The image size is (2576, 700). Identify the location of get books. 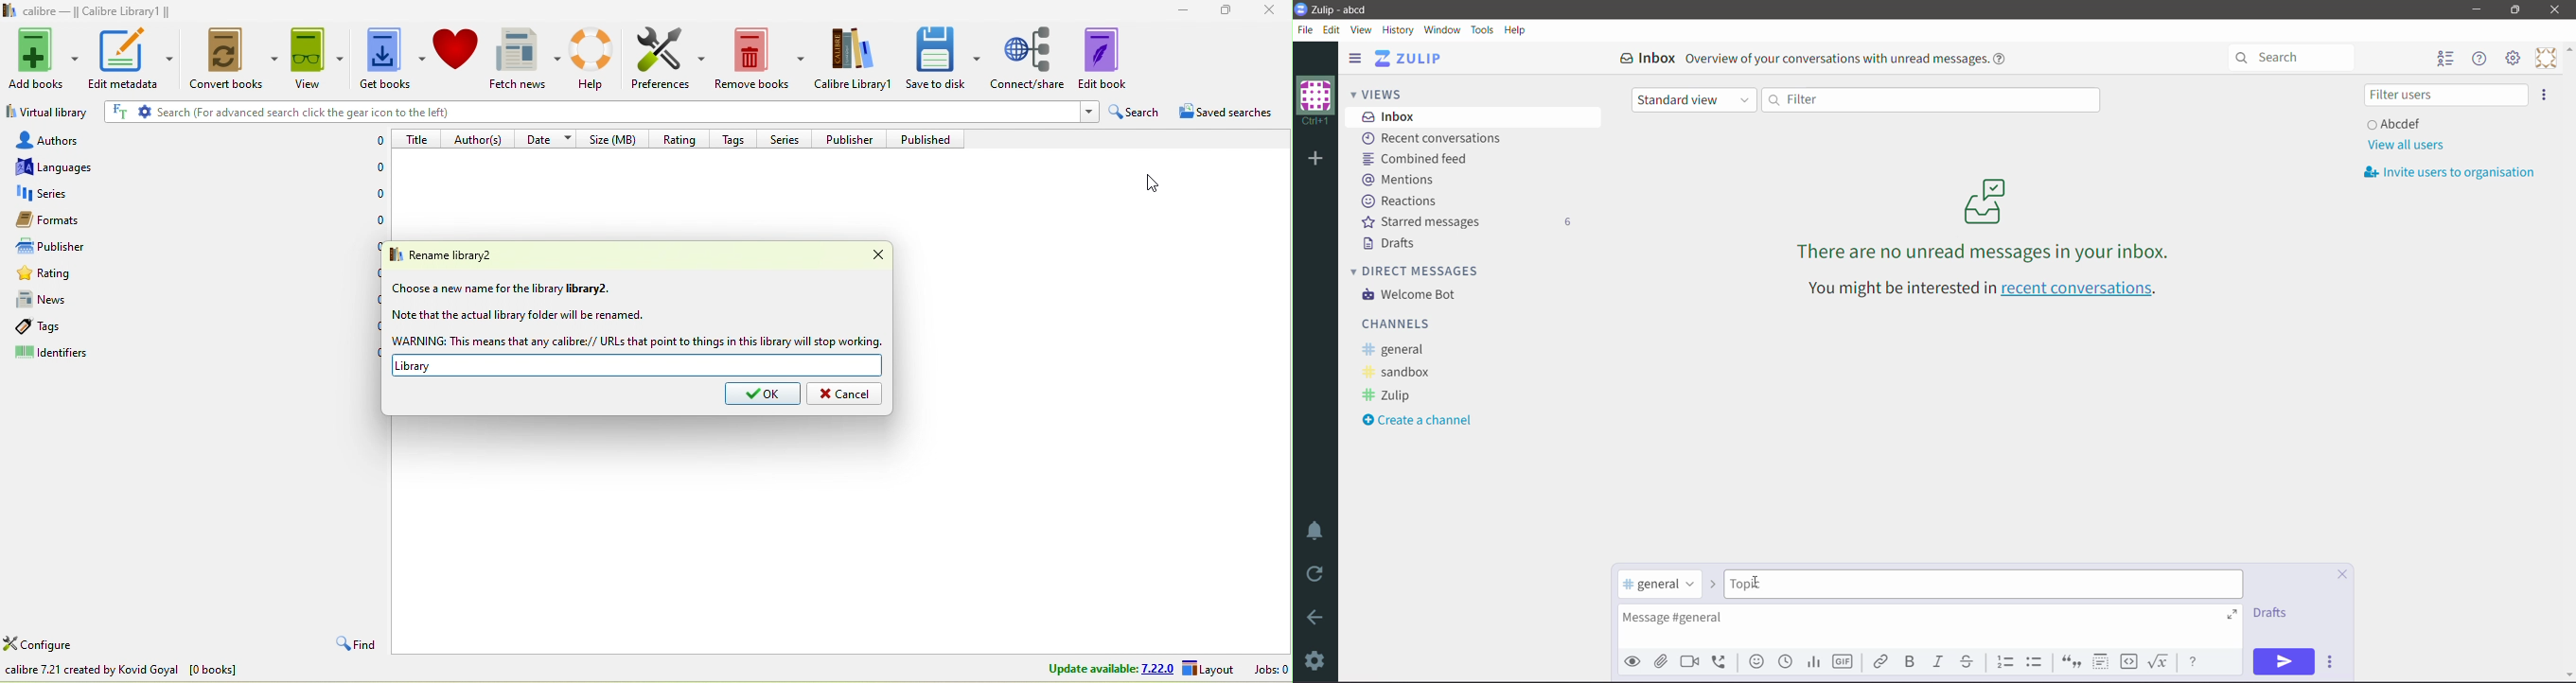
(389, 60).